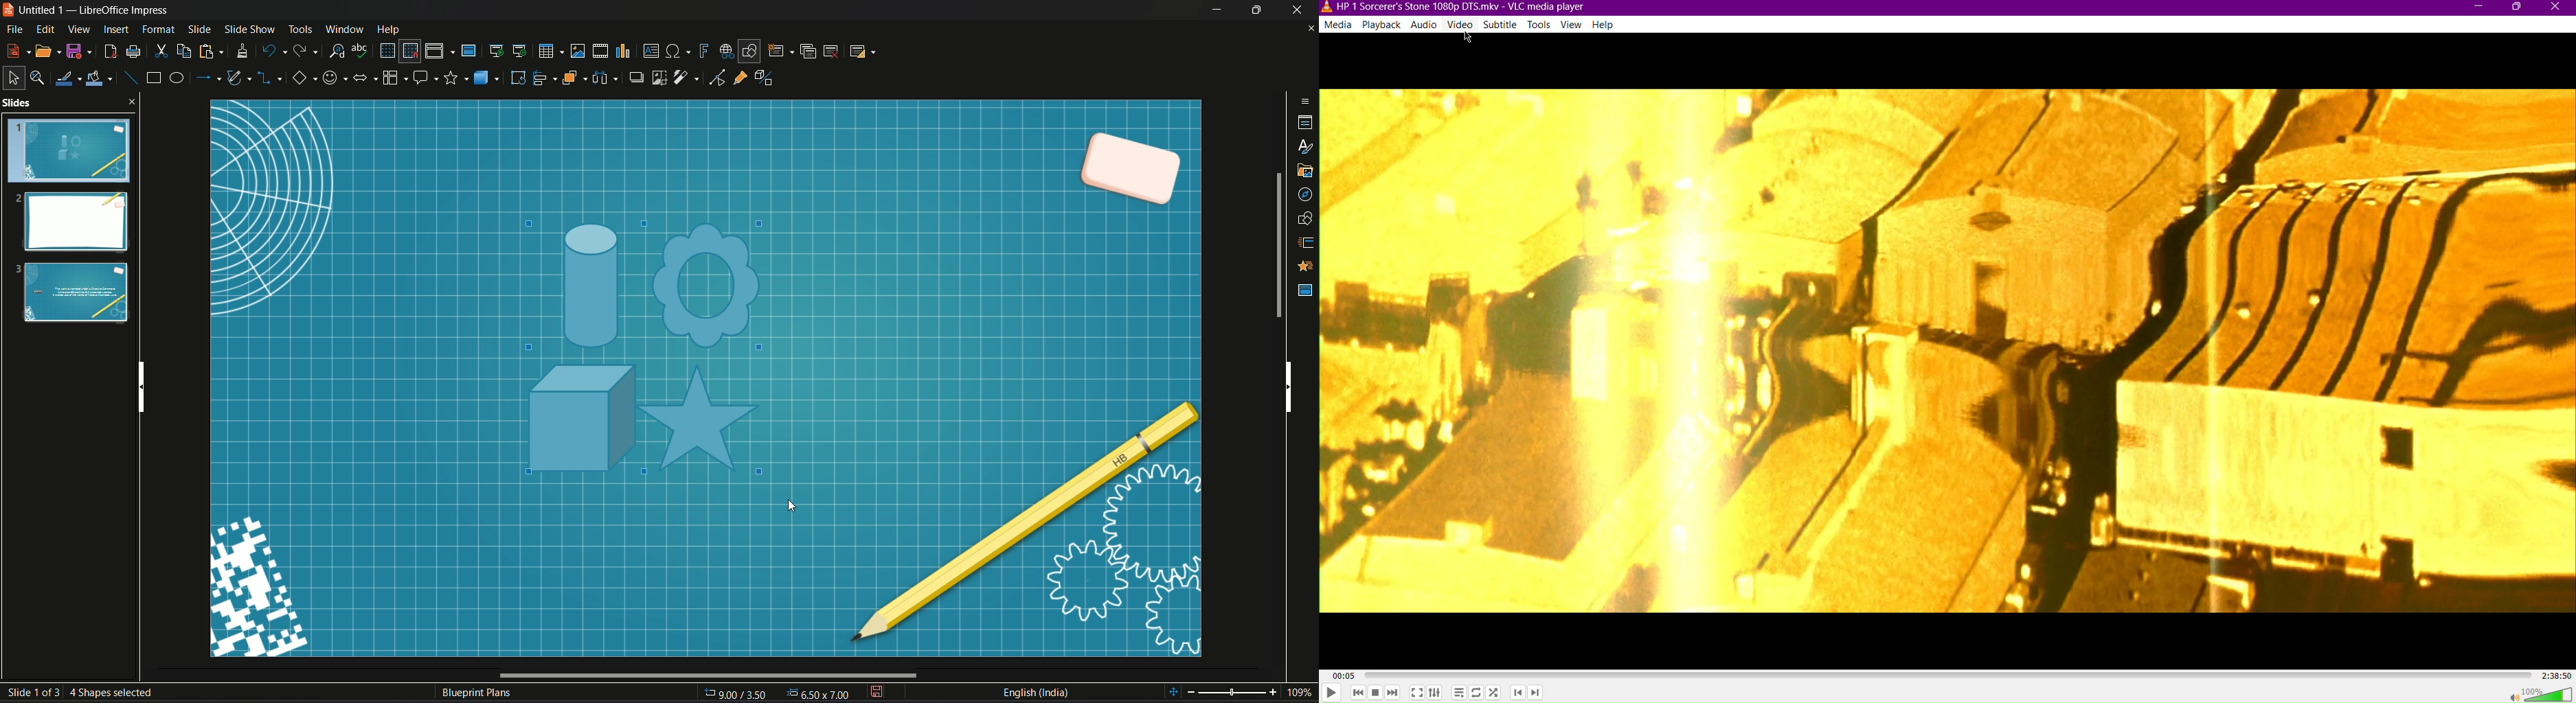 This screenshot has height=728, width=2576. Describe the element at coordinates (306, 49) in the screenshot. I see `redo` at that location.